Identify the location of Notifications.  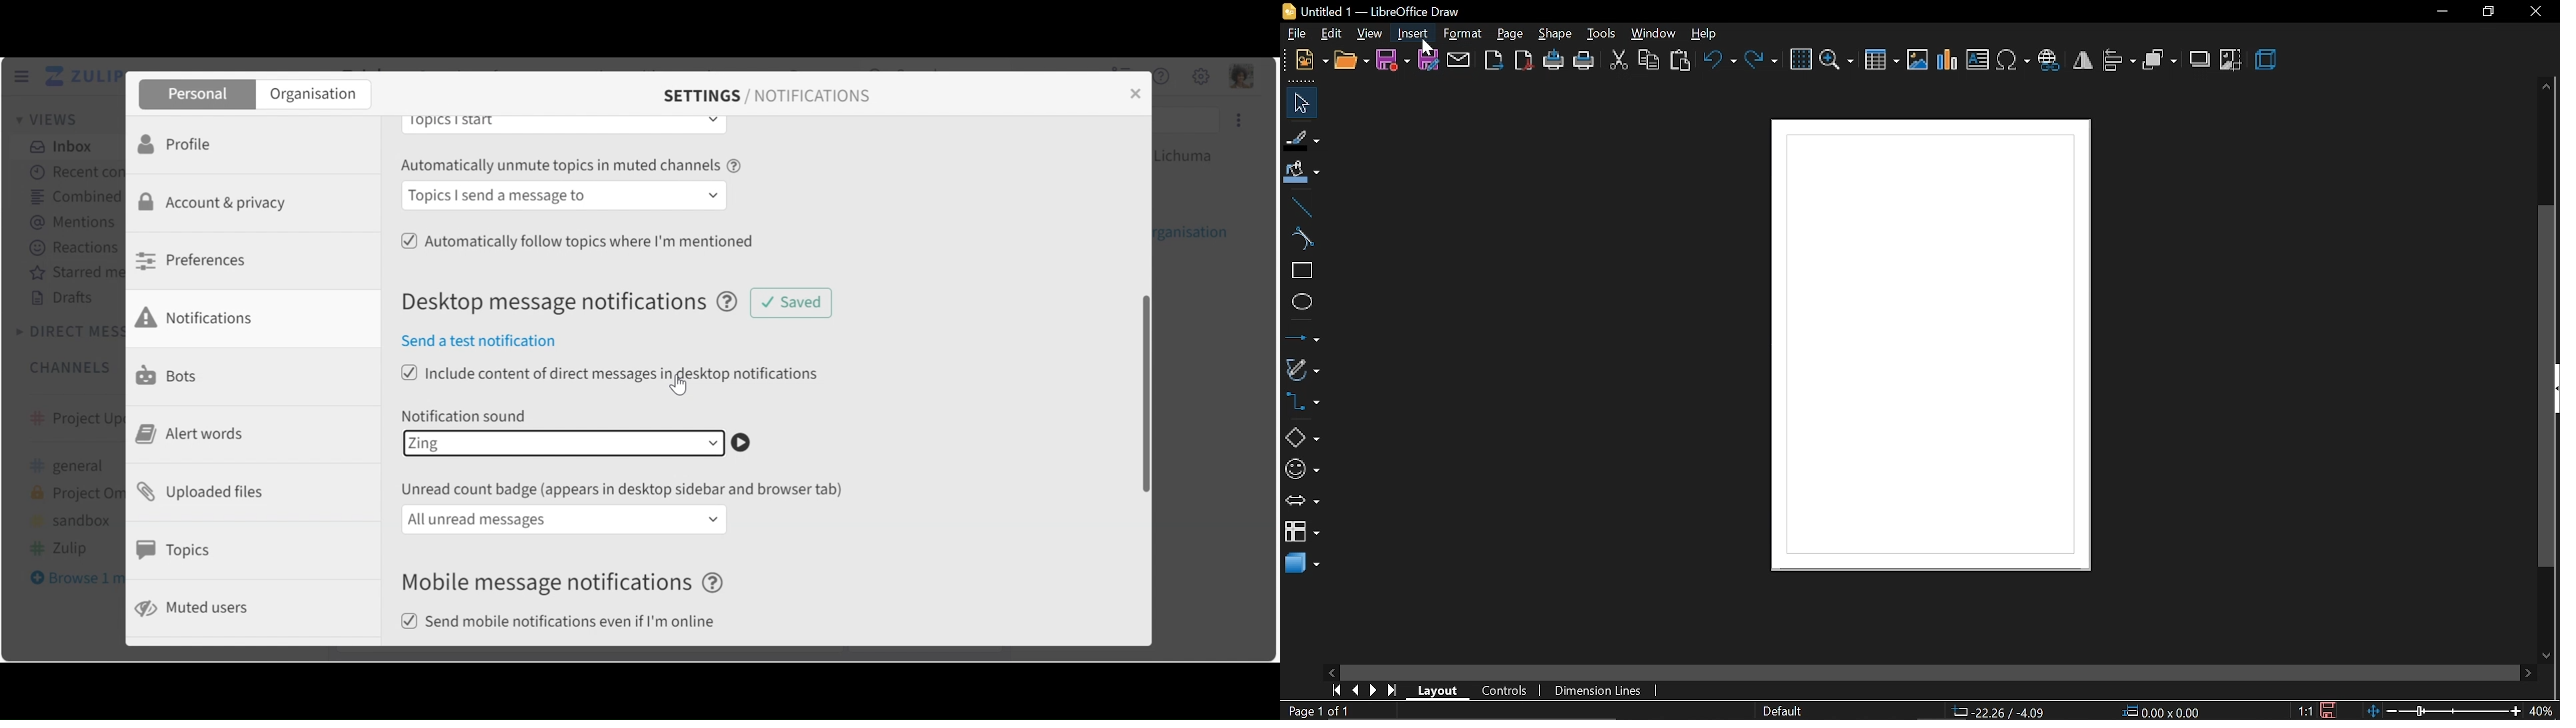
(203, 317).